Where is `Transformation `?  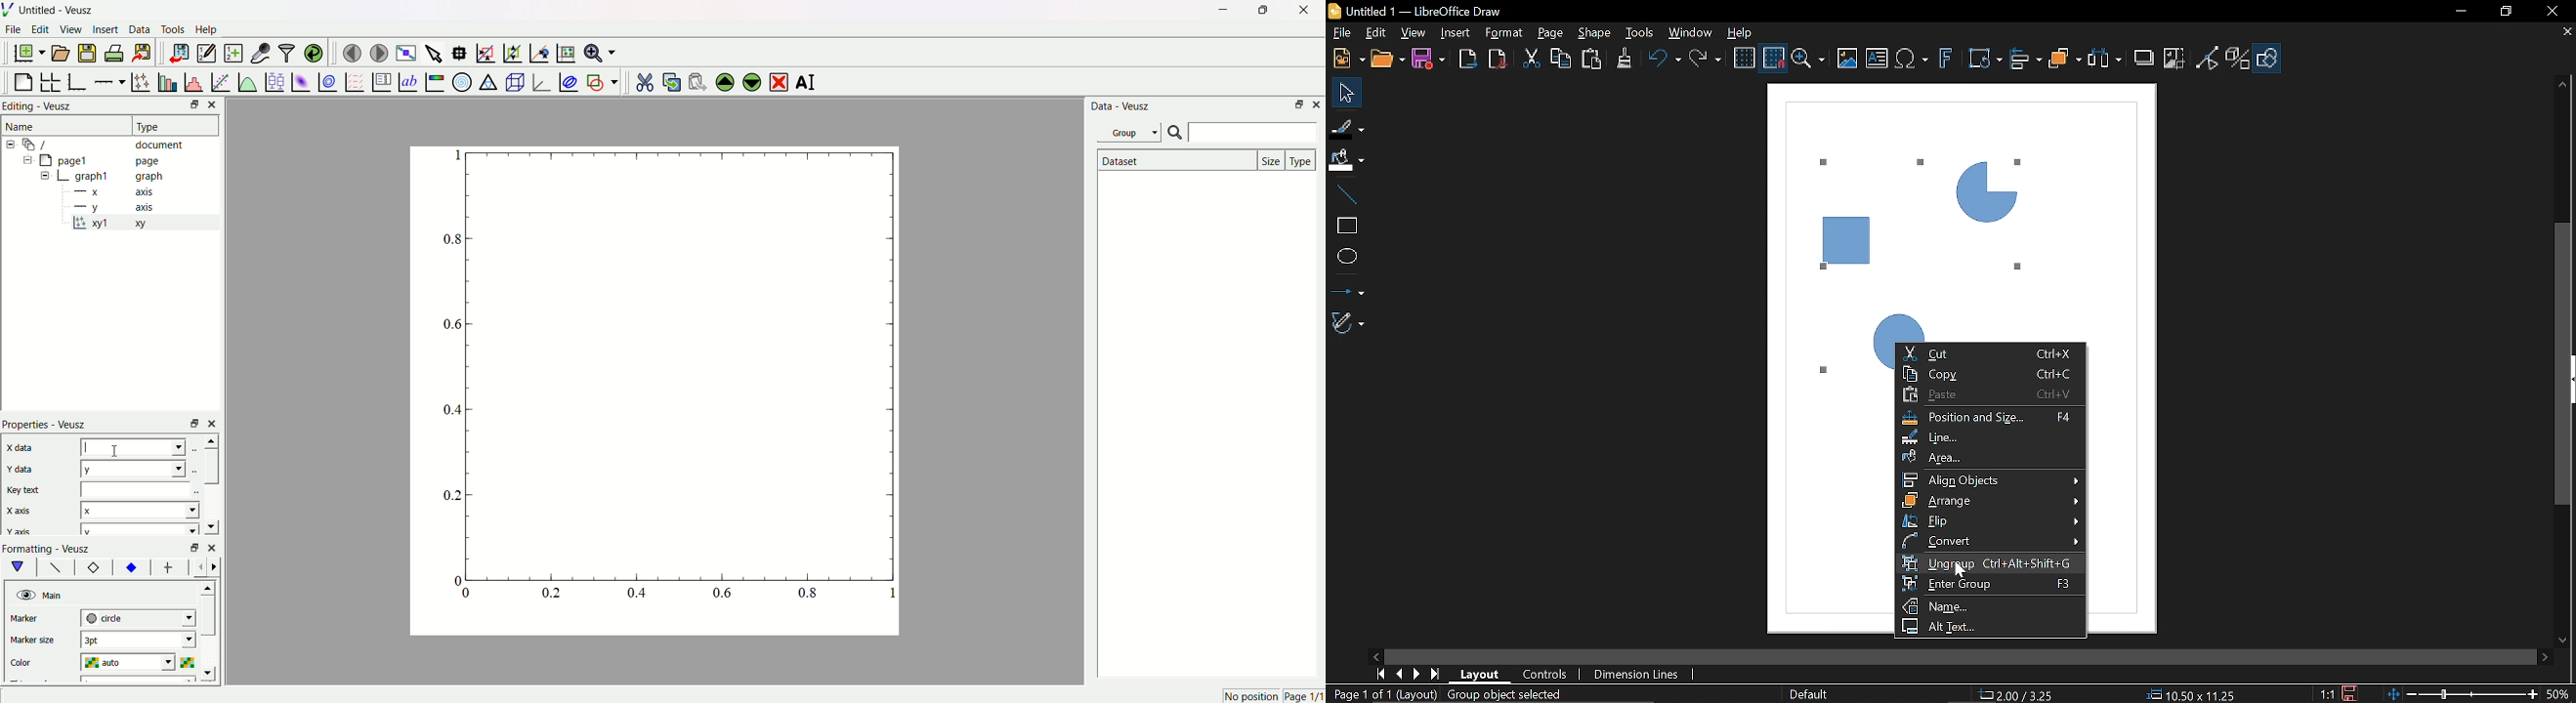 Transformation  is located at coordinates (1984, 60).